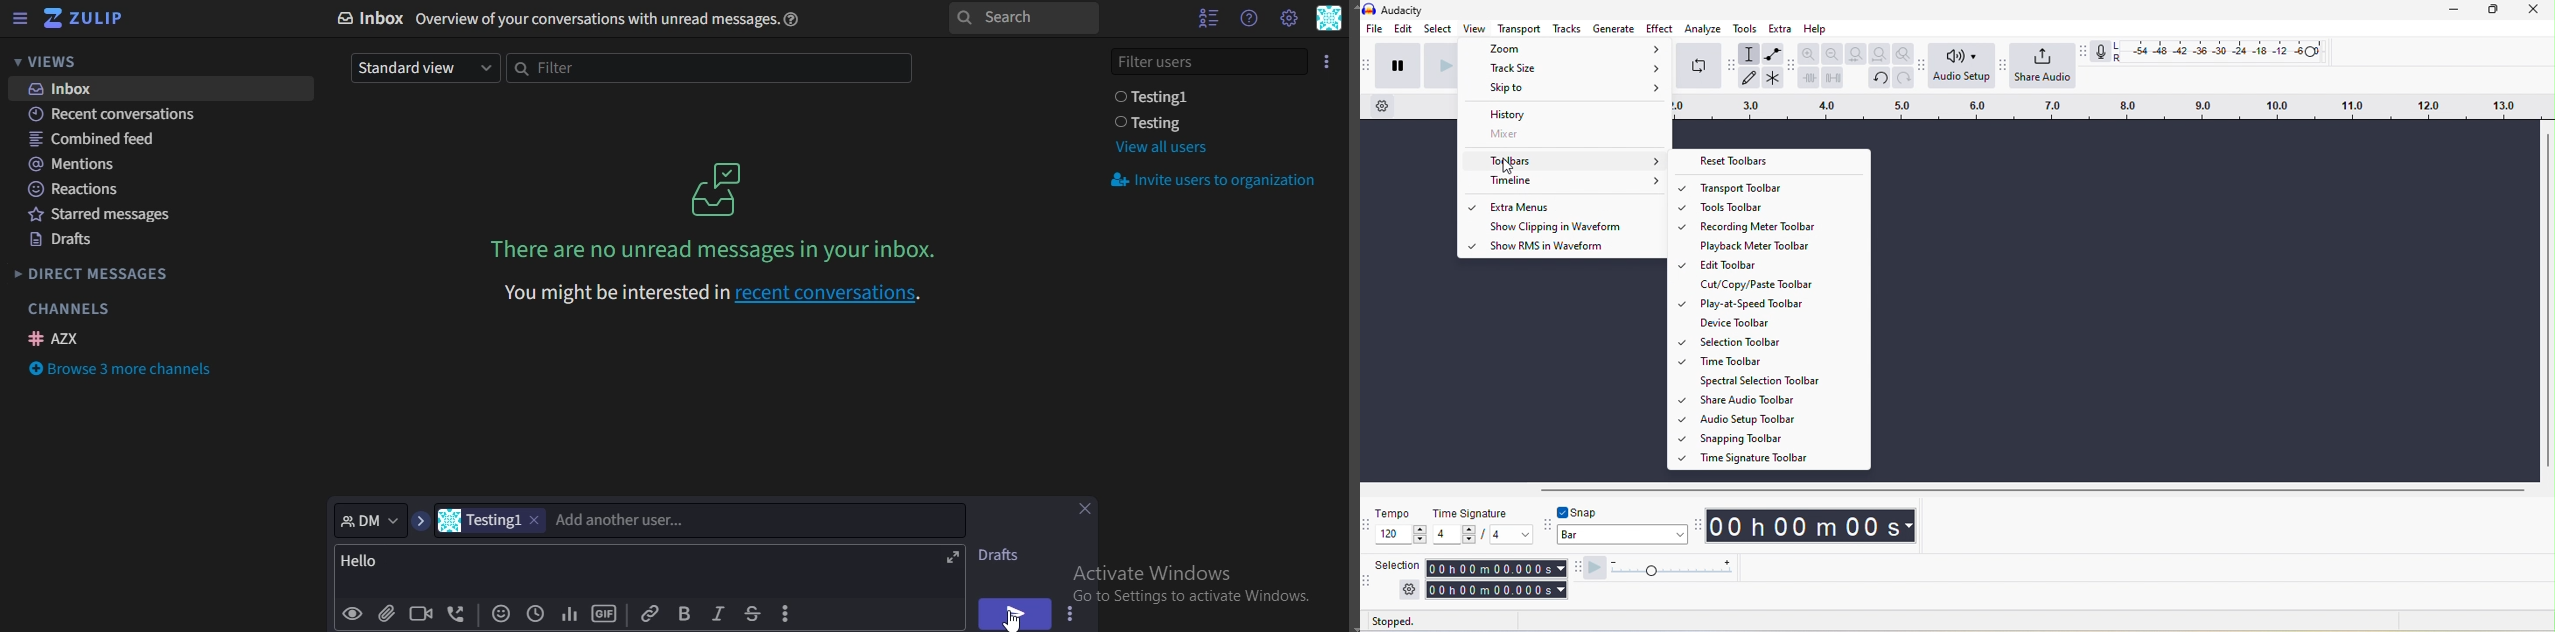  What do you see at coordinates (1497, 590) in the screenshot?
I see `selection end time` at bounding box center [1497, 590].